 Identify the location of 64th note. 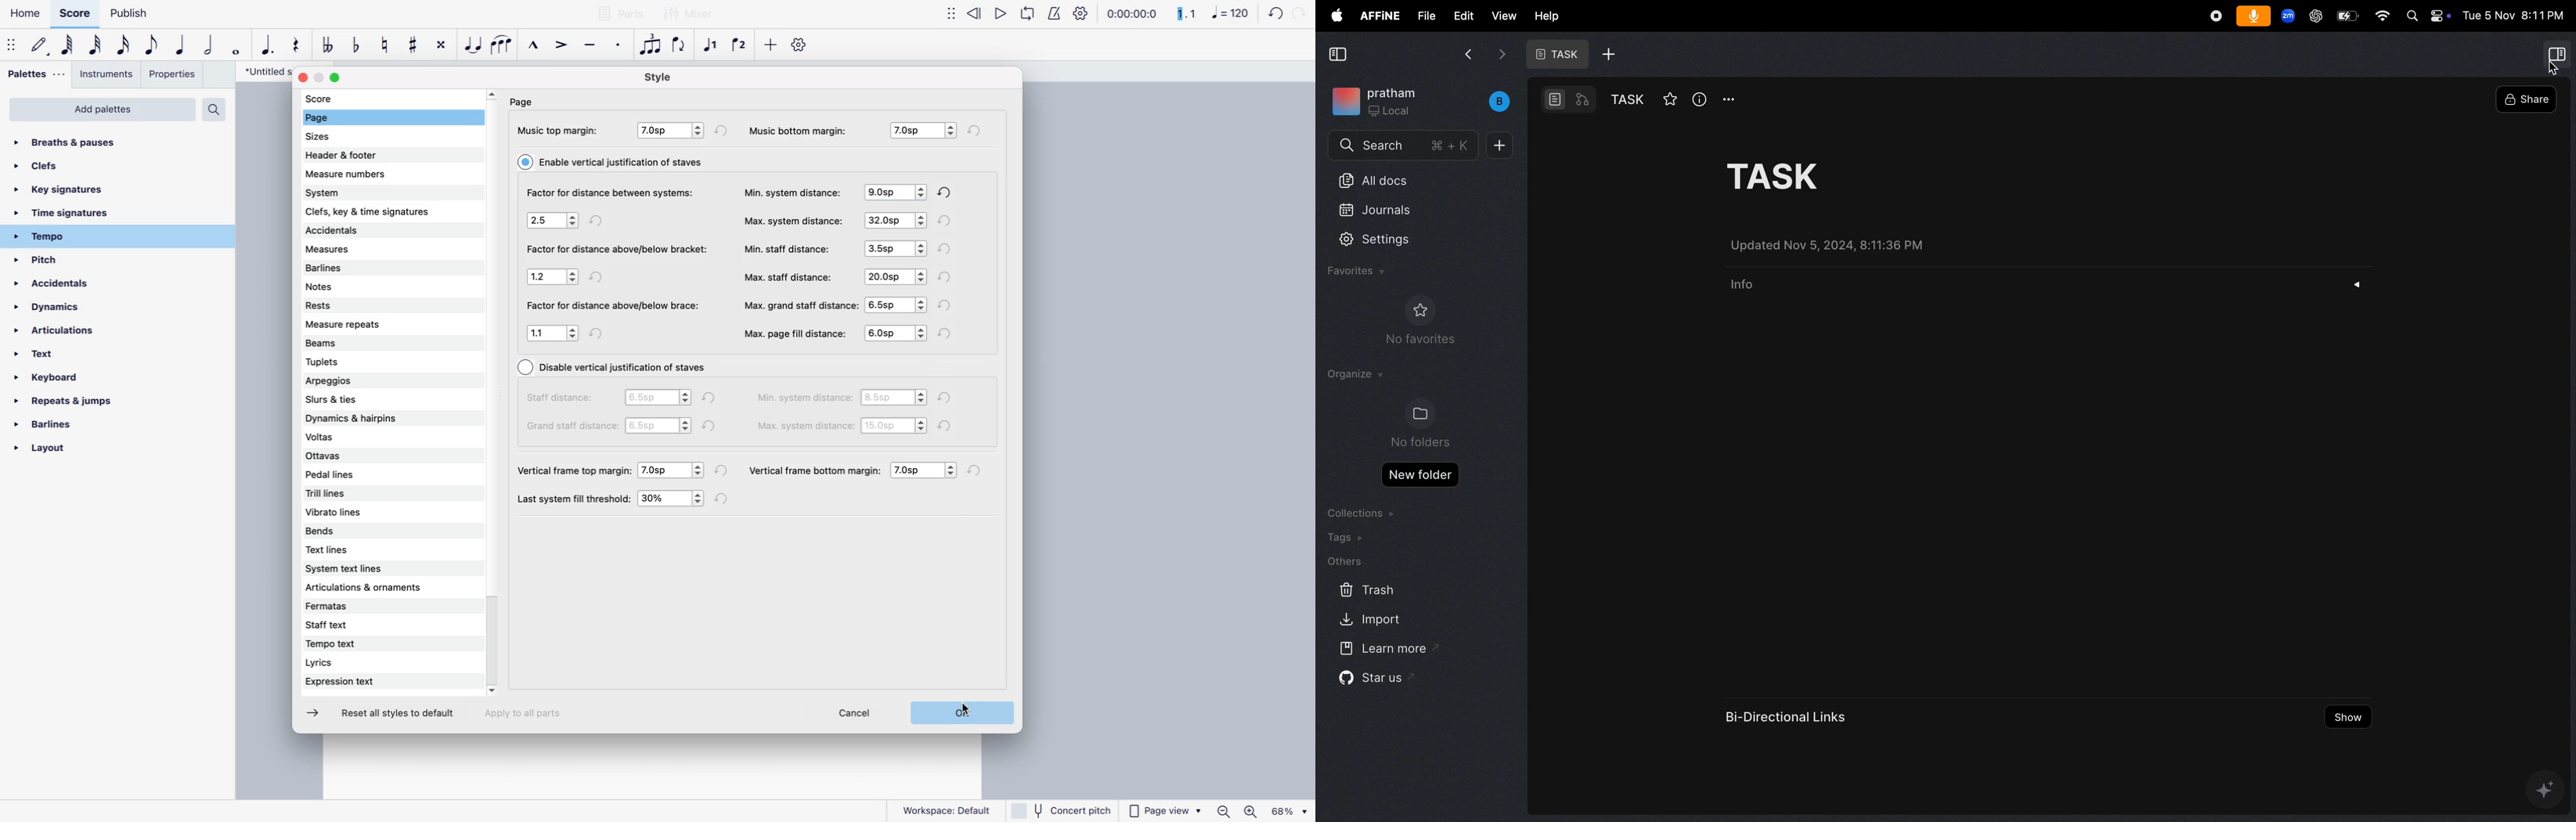
(69, 46).